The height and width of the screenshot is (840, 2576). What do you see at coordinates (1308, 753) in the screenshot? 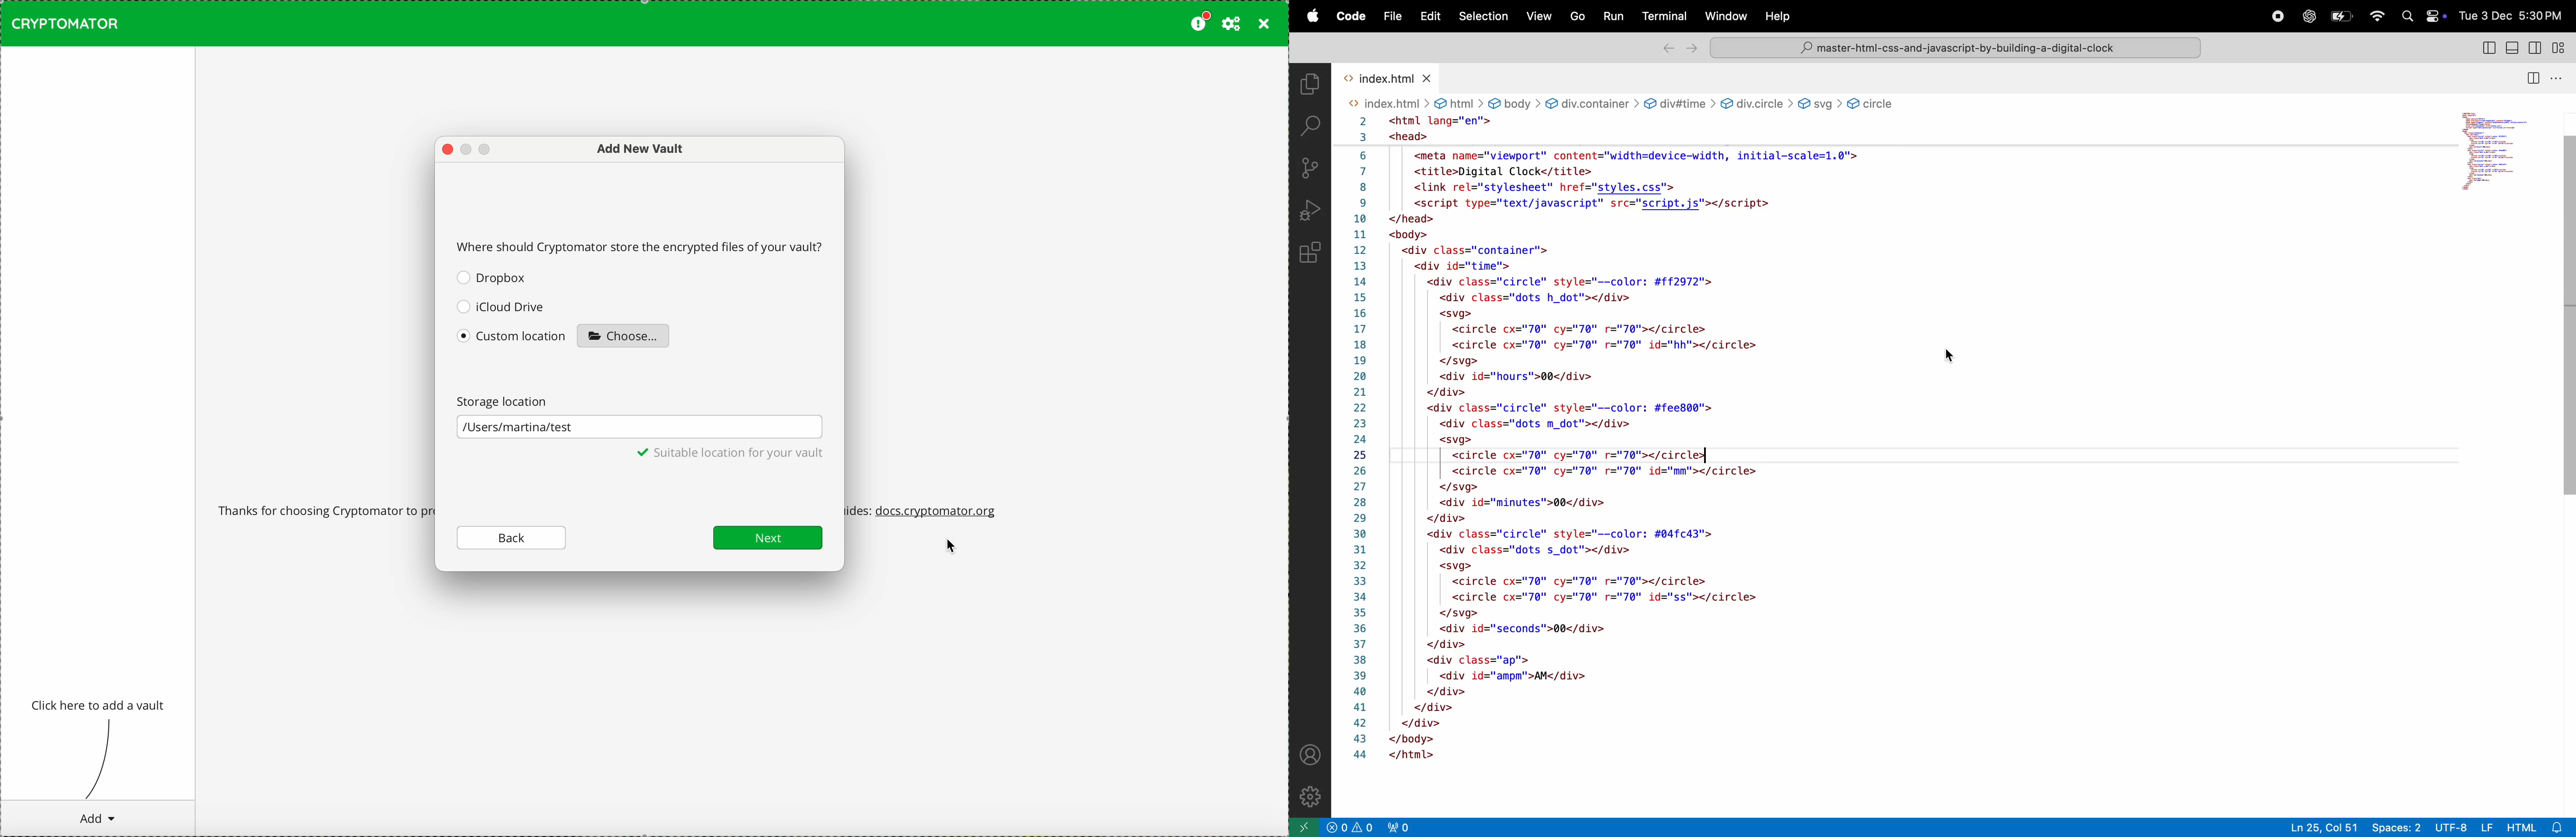
I see `profile` at bounding box center [1308, 753].